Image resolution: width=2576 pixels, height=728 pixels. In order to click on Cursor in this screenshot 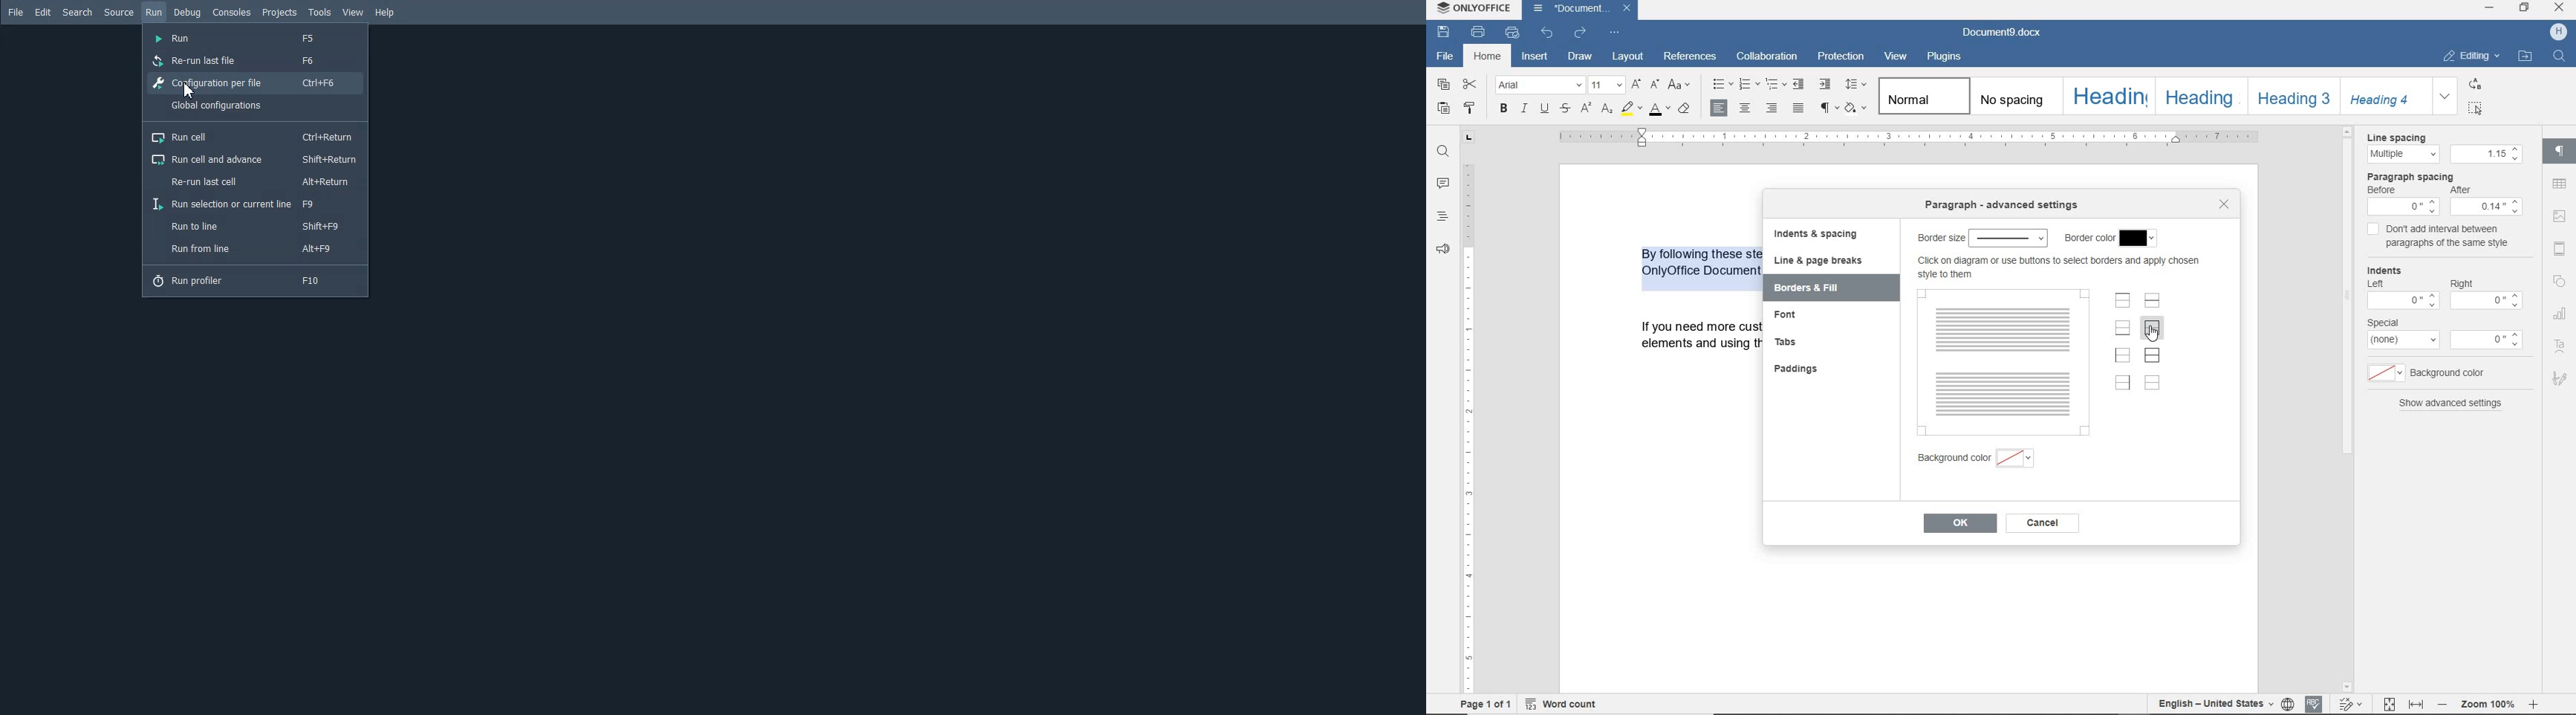, I will do `click(191, 90)`.